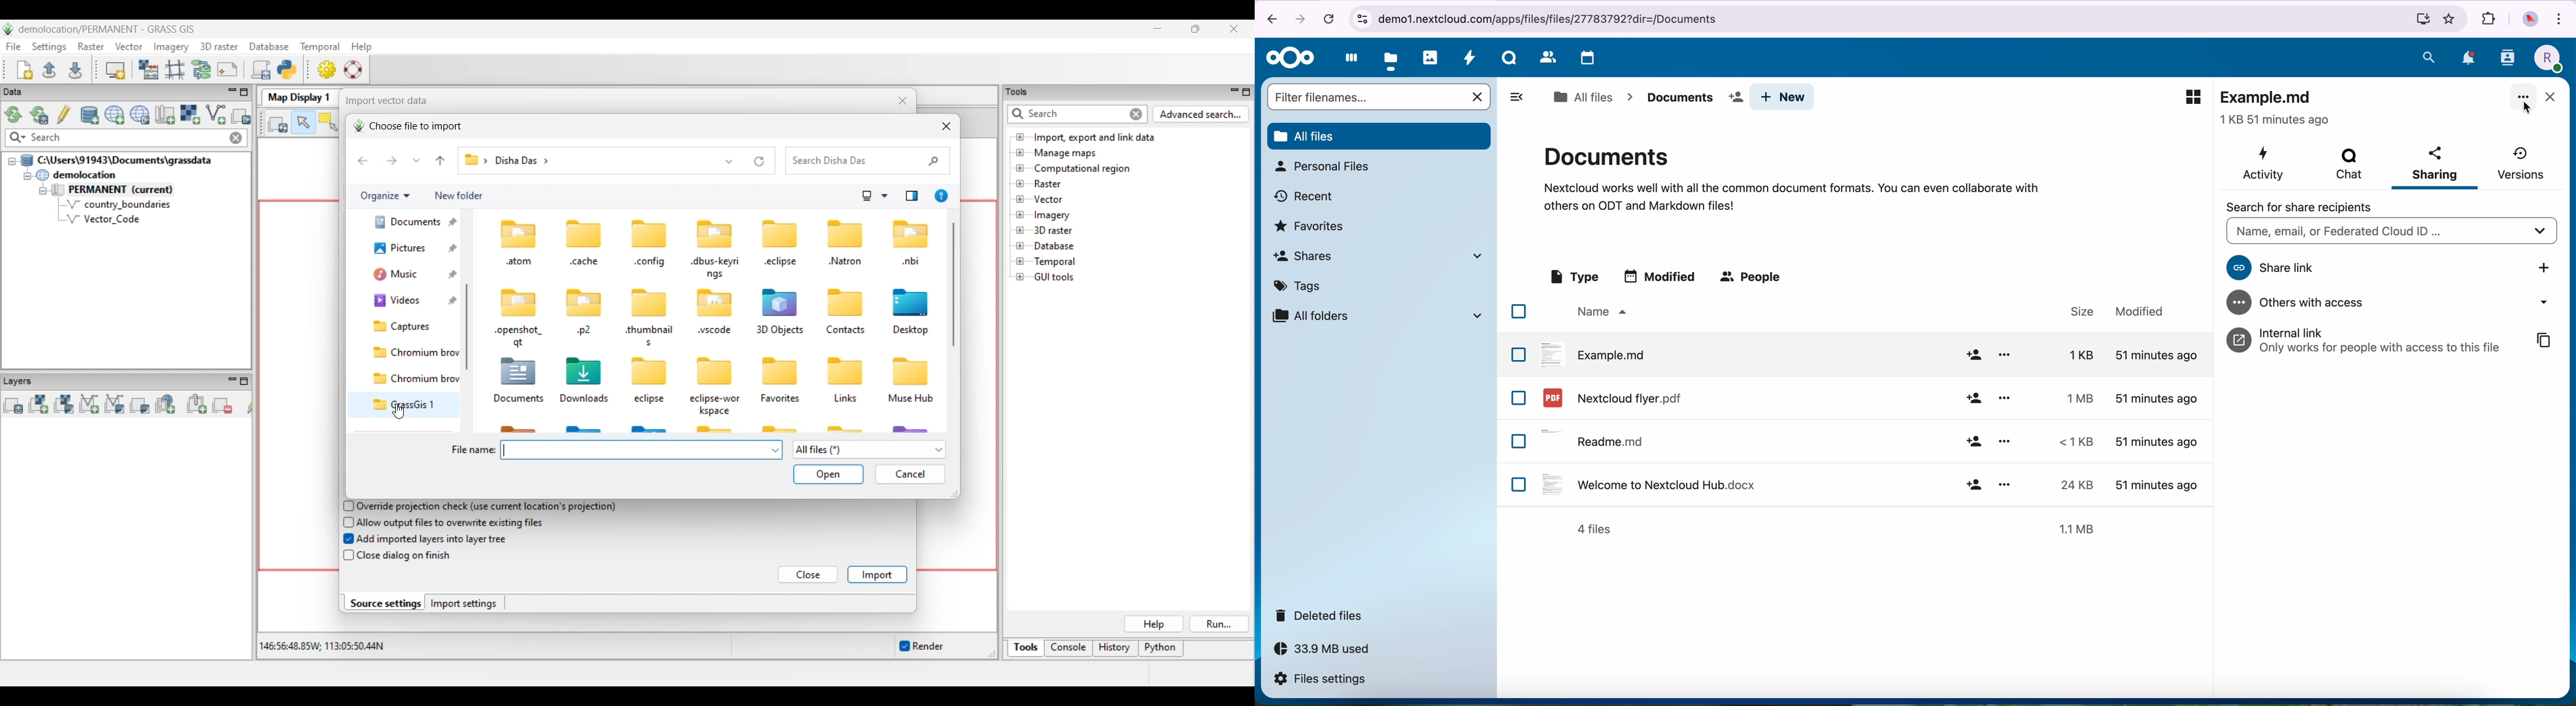 Image resolution: width=2576 pixels, height=728 pixels. Describe the element at coordinates (1662, 276) in the screenshot. I see `modified` at that location.